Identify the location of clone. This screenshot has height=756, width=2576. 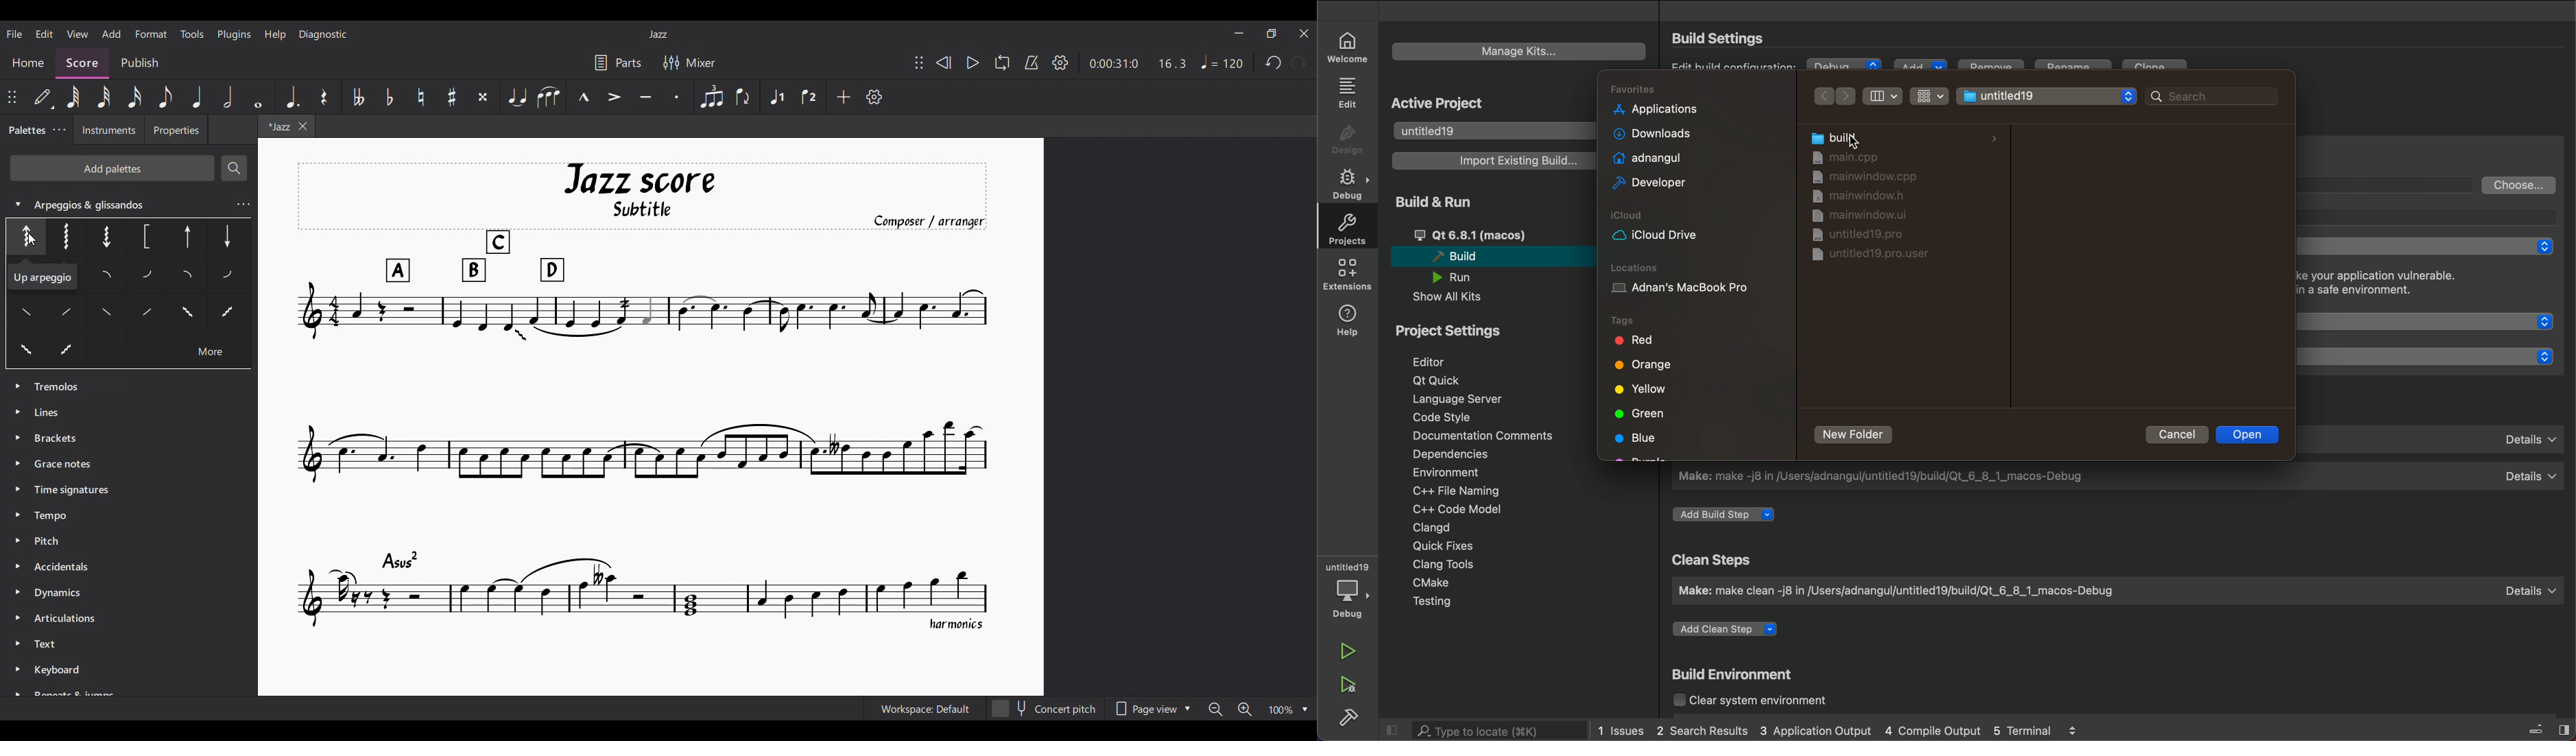
(2158, 69).